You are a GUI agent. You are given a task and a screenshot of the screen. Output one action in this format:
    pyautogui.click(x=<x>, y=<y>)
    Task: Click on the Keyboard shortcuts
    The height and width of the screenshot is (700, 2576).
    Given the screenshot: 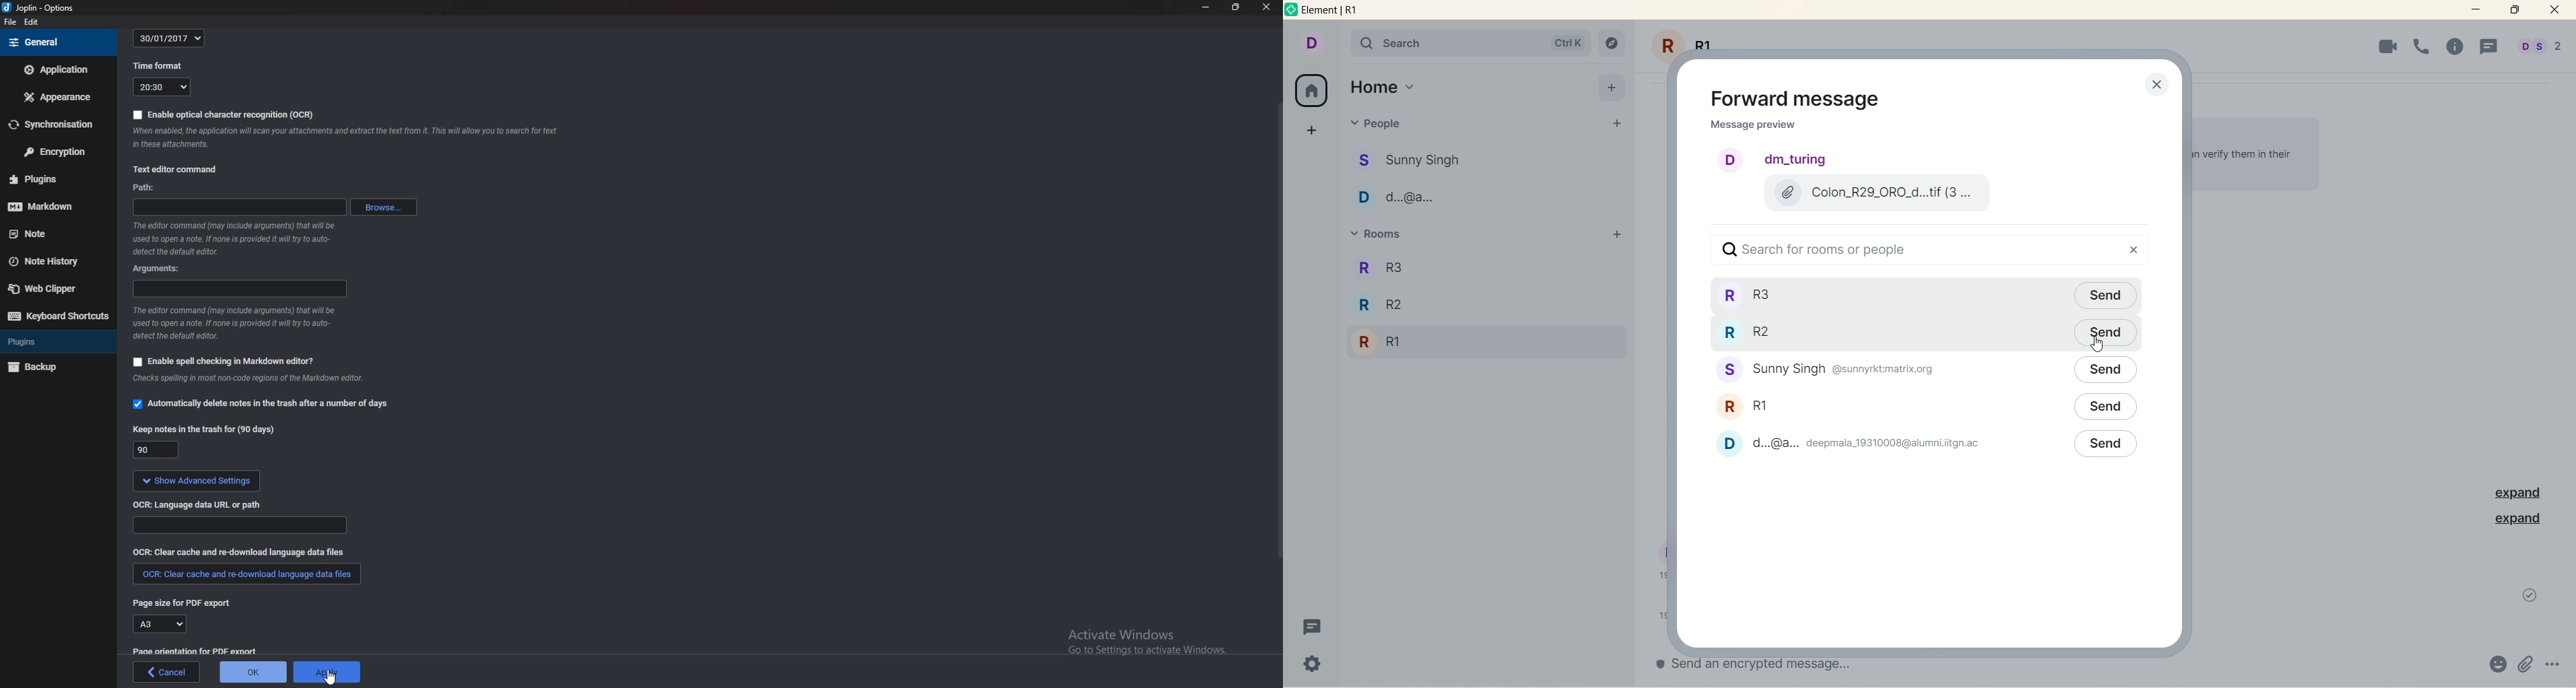 What is the action you would take?
    pyautogui.click(x=57, y=317)
    